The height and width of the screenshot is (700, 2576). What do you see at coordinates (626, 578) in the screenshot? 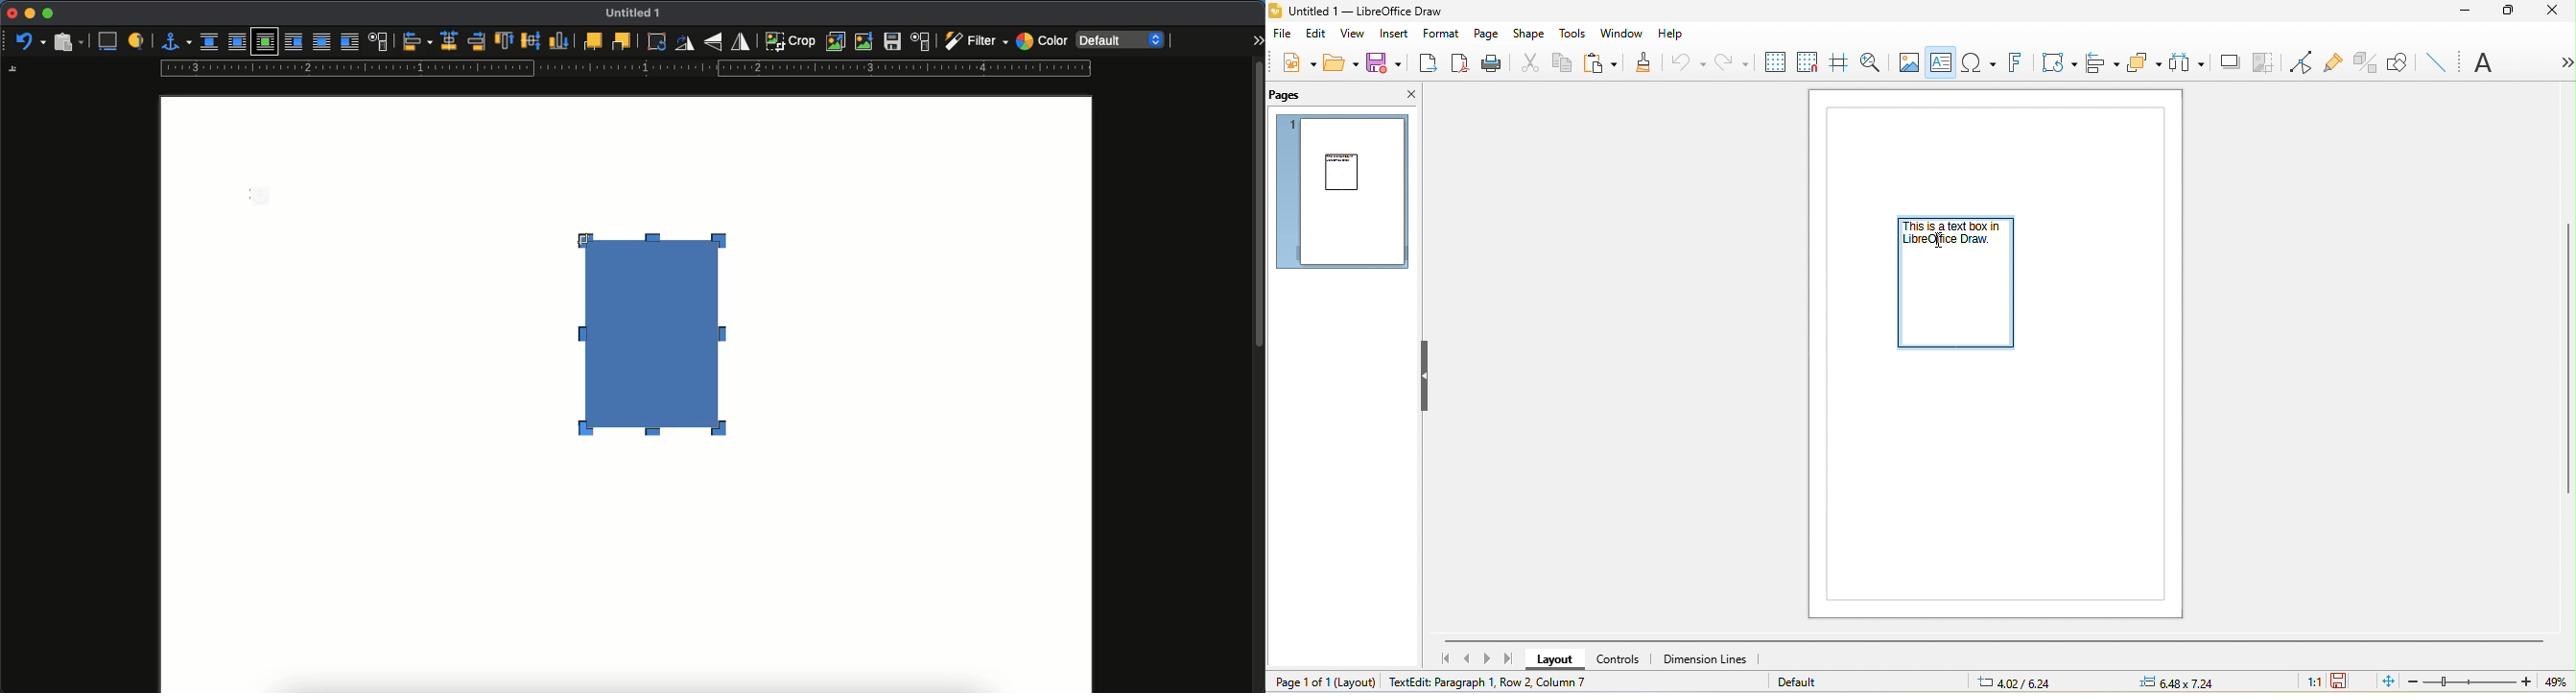
I see `page` at bounding box center [626, 578].